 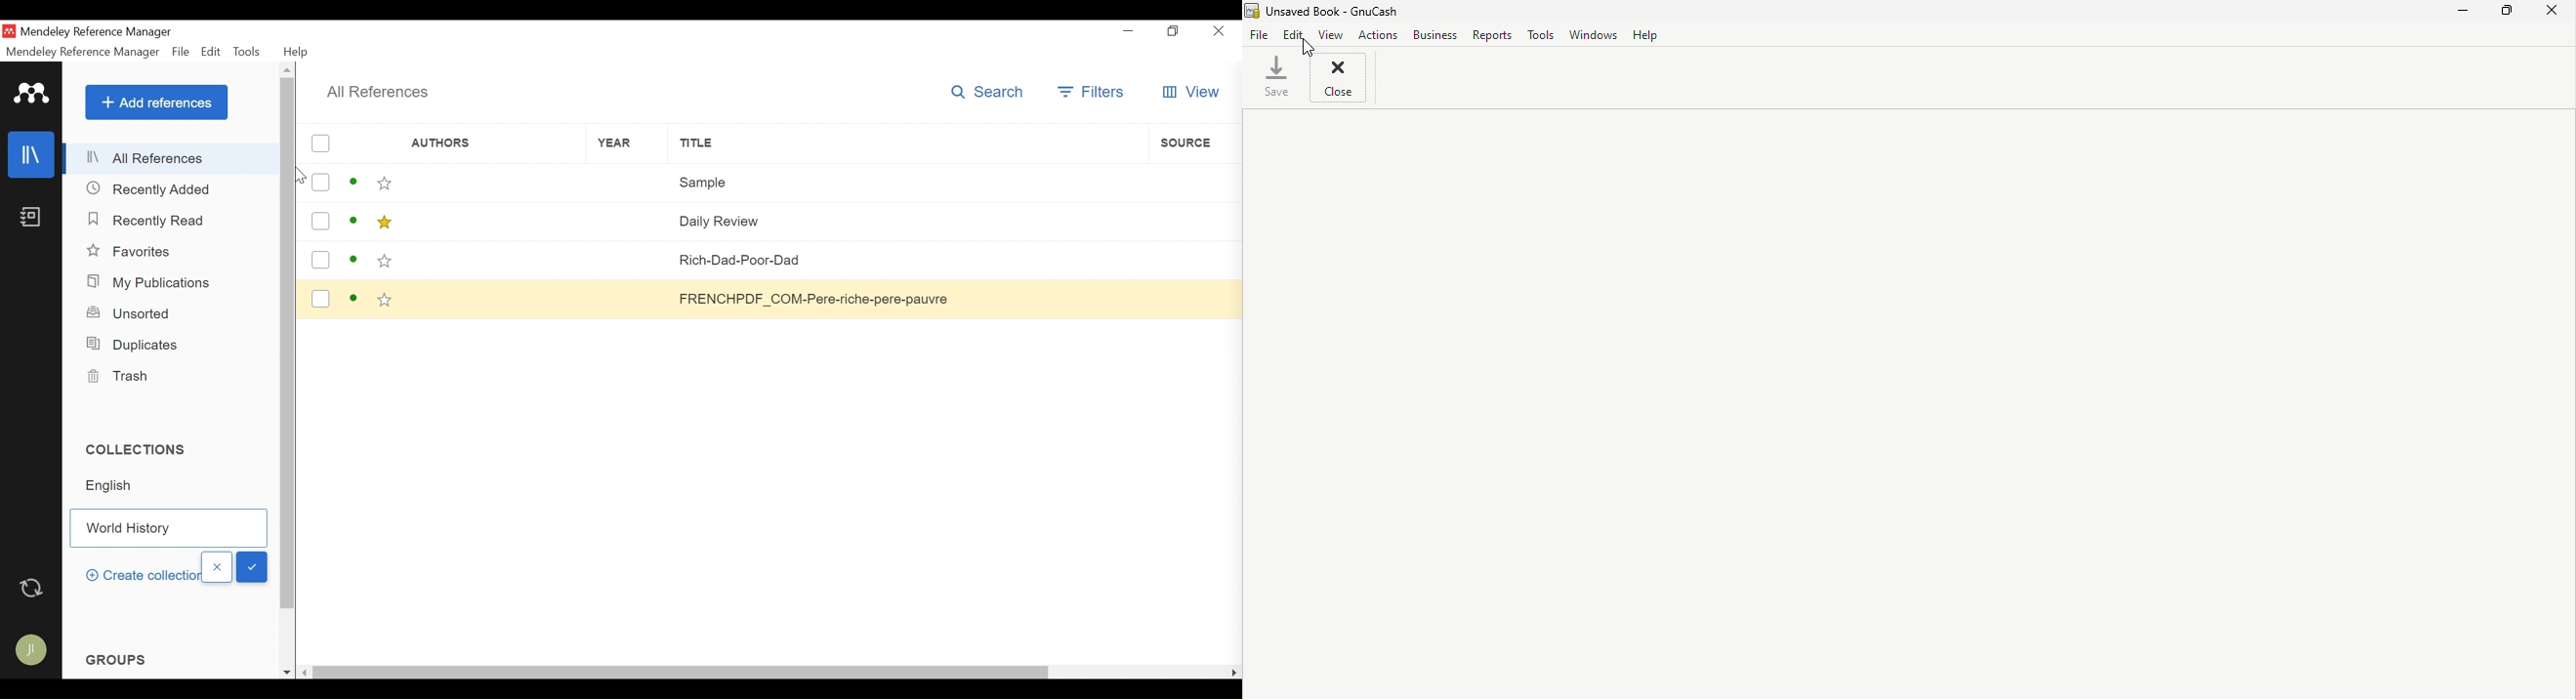 What do you see at coordinates (172, 159) in the screenshot?
I see `Alll References` at bounding box center [172, 159].